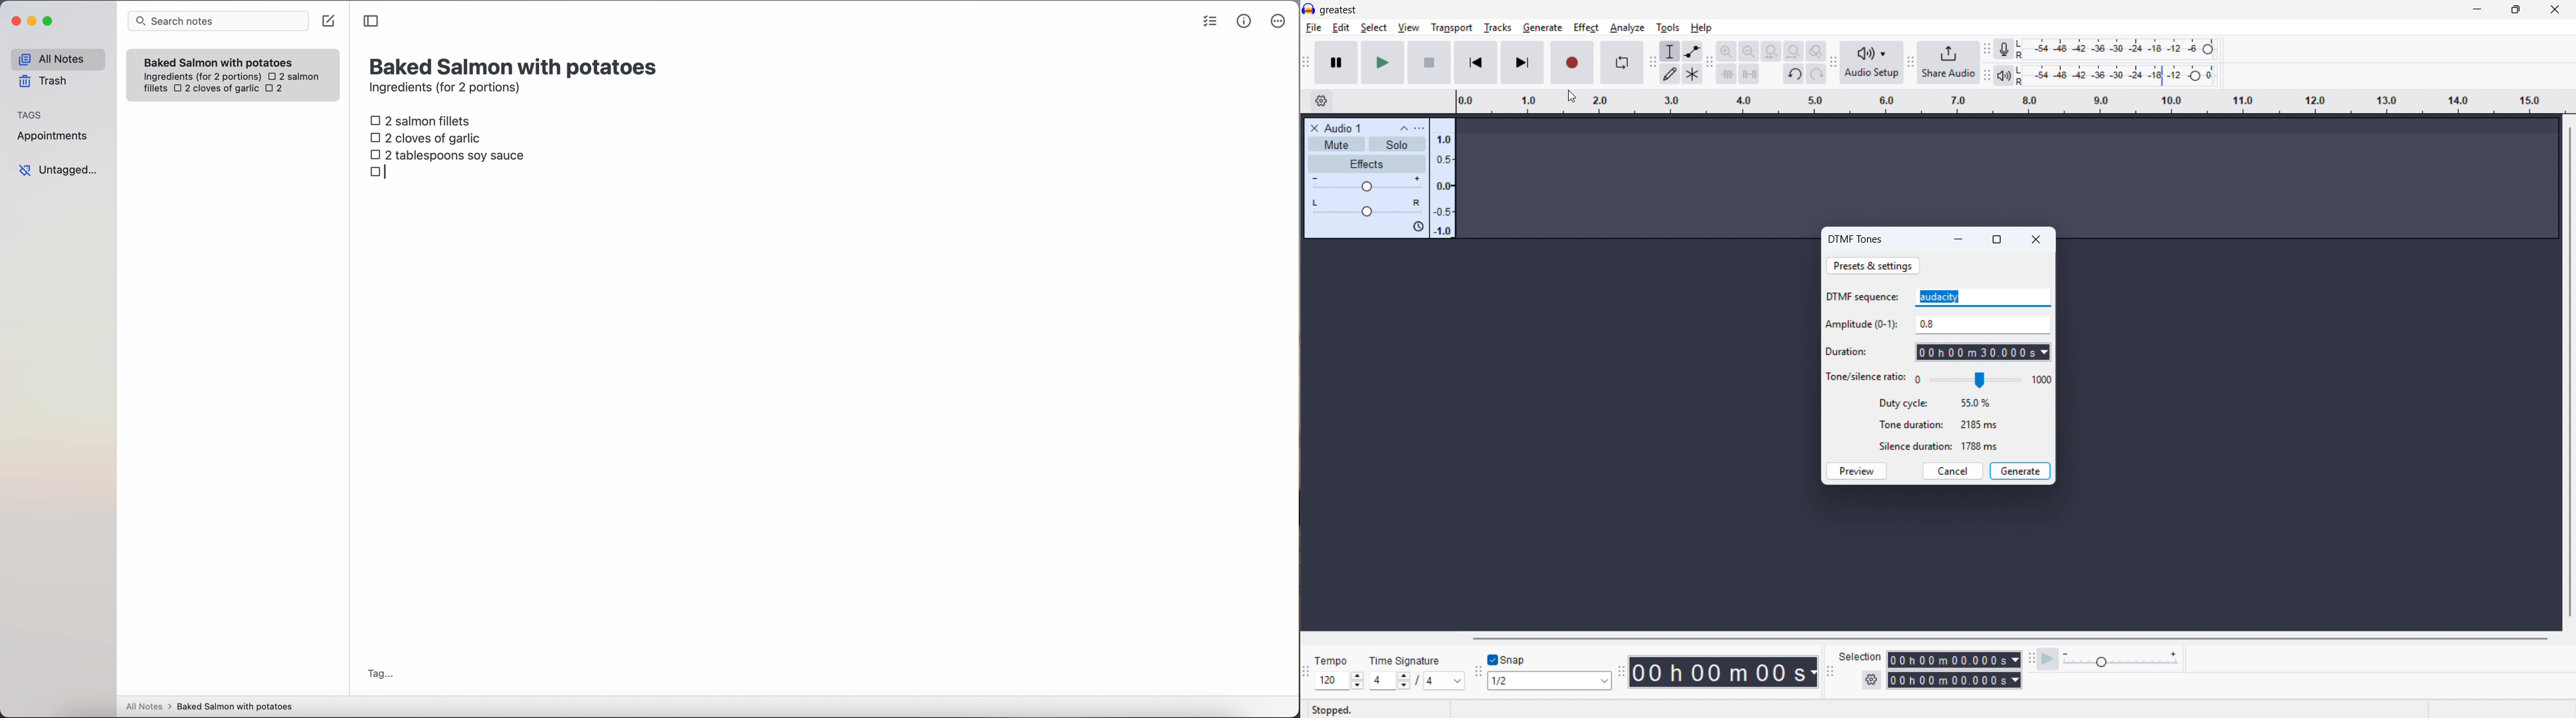 This screenshot has height=728, width=2576. I want to click on ingredients (for 2 portions), so click(448, 89).